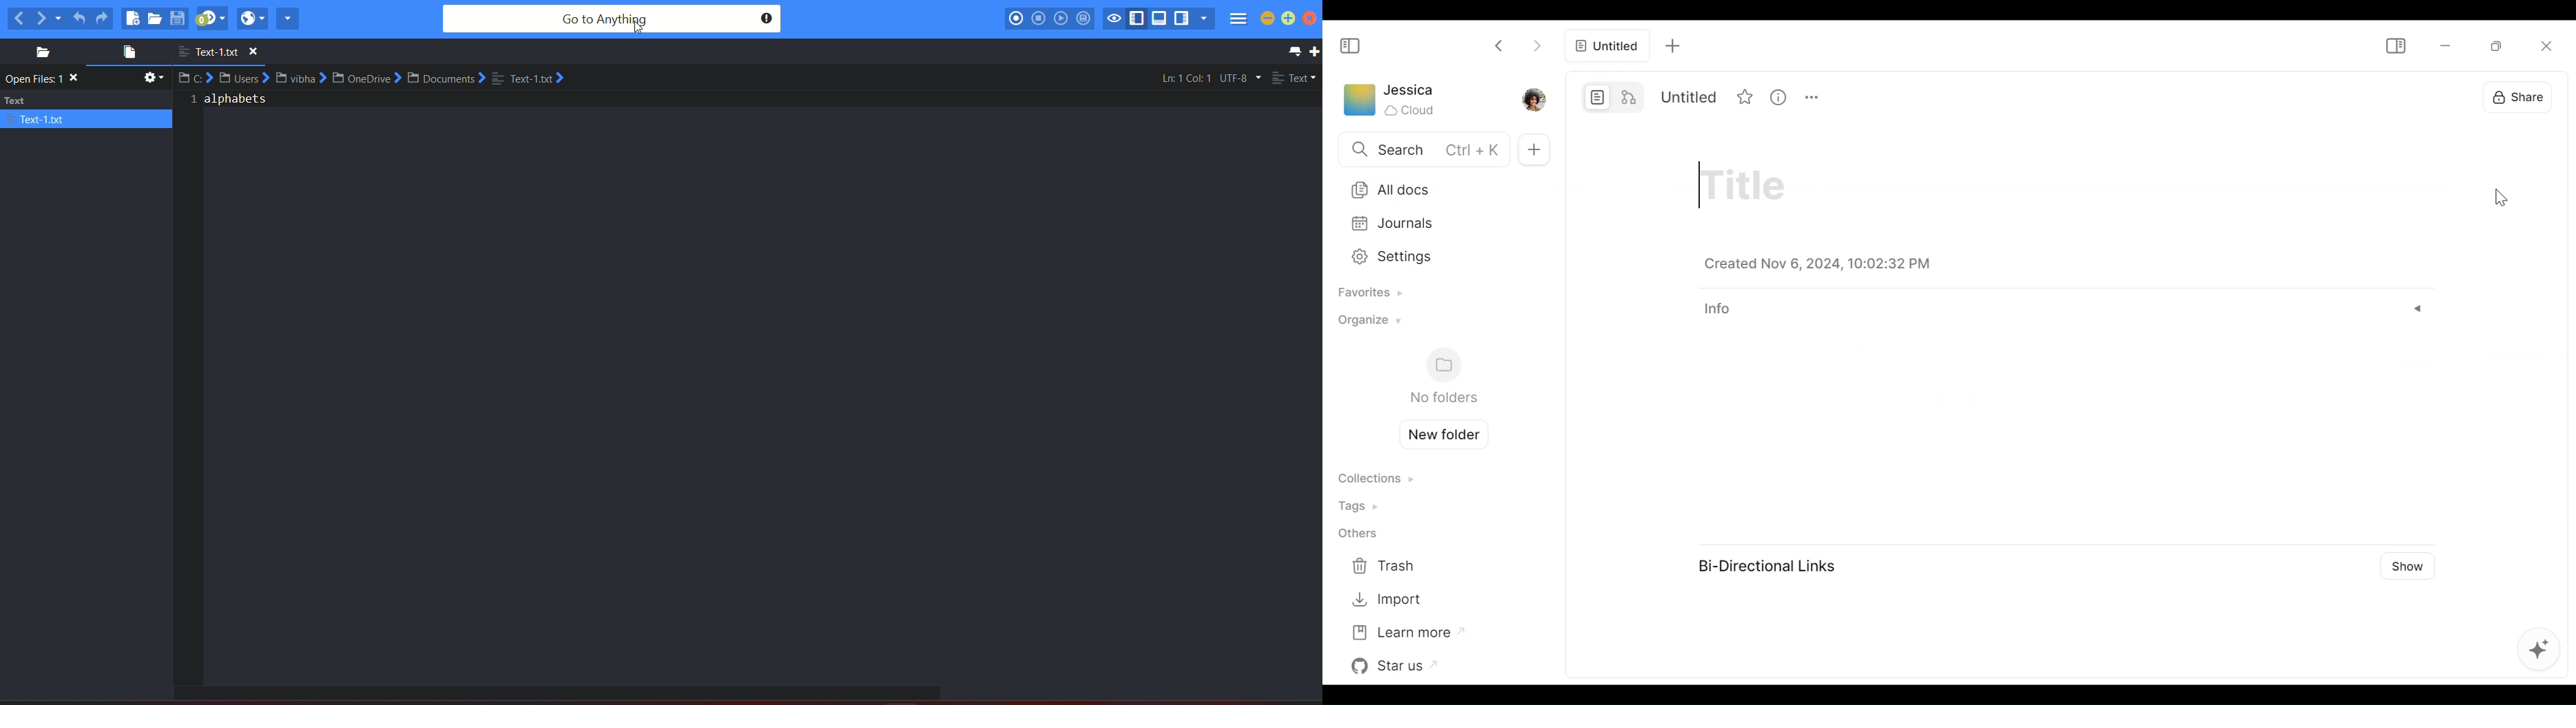 The image size is (2576, 728). I want to click on Bi-Directional Links, so click(1767, 565).